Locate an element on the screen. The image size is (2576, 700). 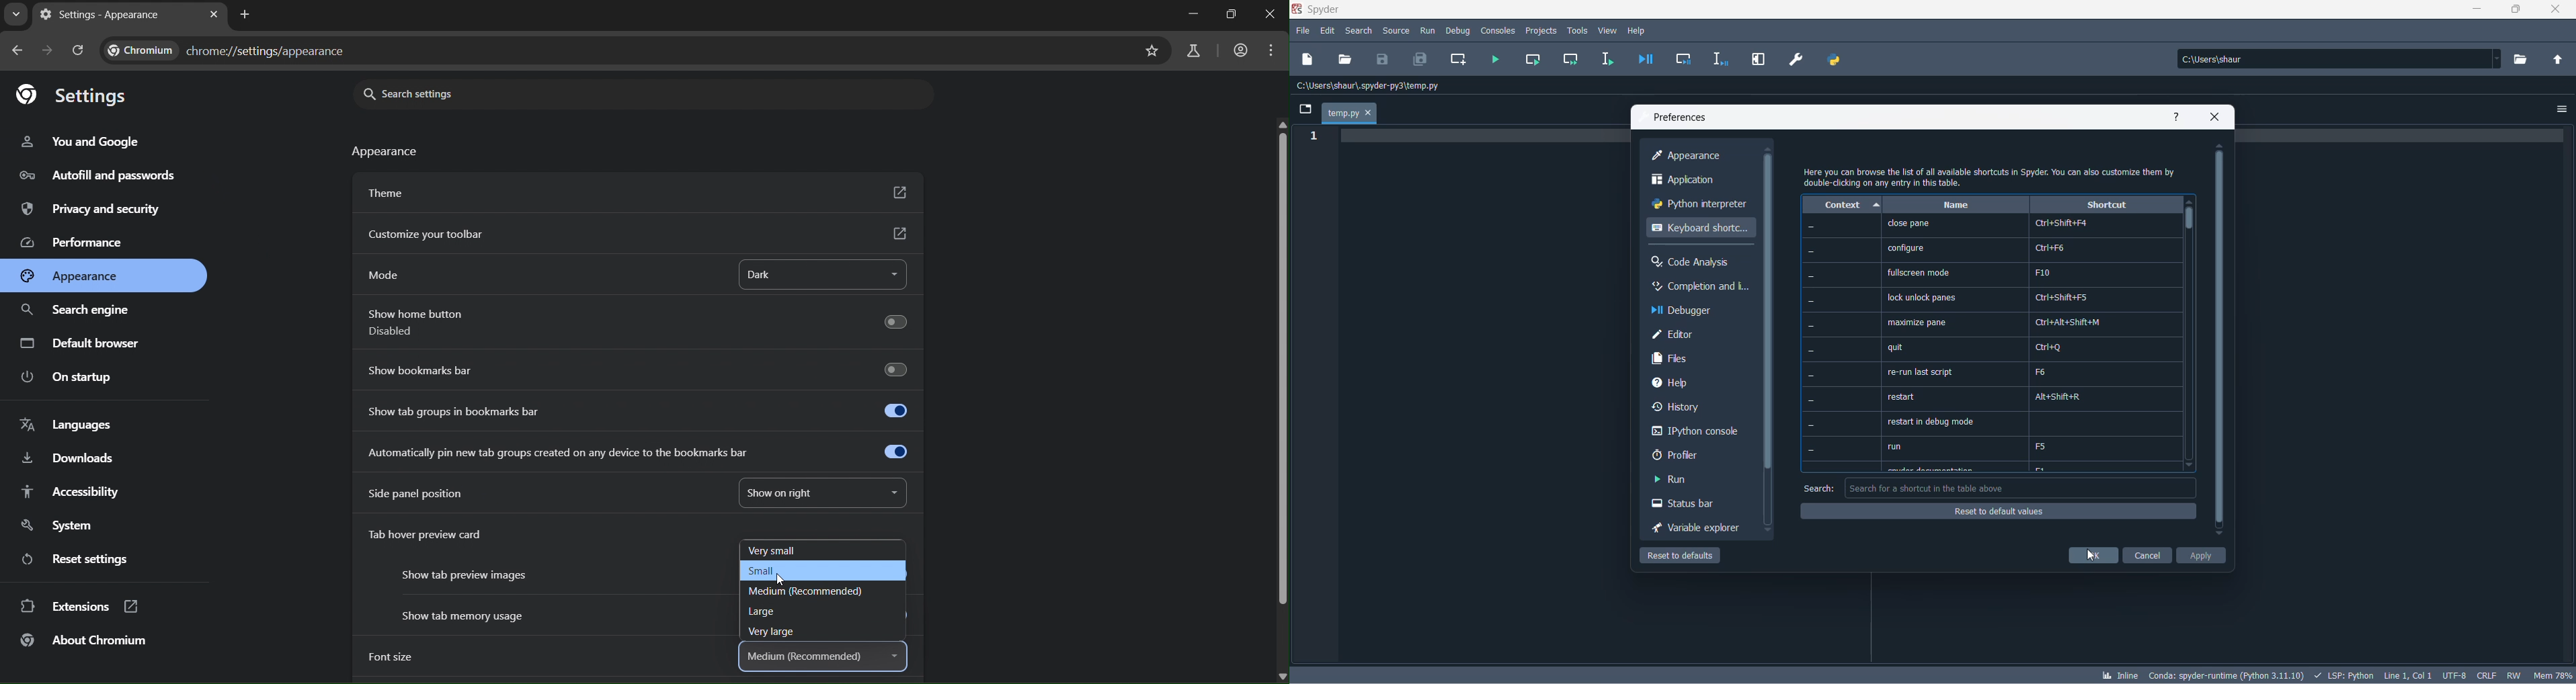
run file is located at coordinates (1496, 60).